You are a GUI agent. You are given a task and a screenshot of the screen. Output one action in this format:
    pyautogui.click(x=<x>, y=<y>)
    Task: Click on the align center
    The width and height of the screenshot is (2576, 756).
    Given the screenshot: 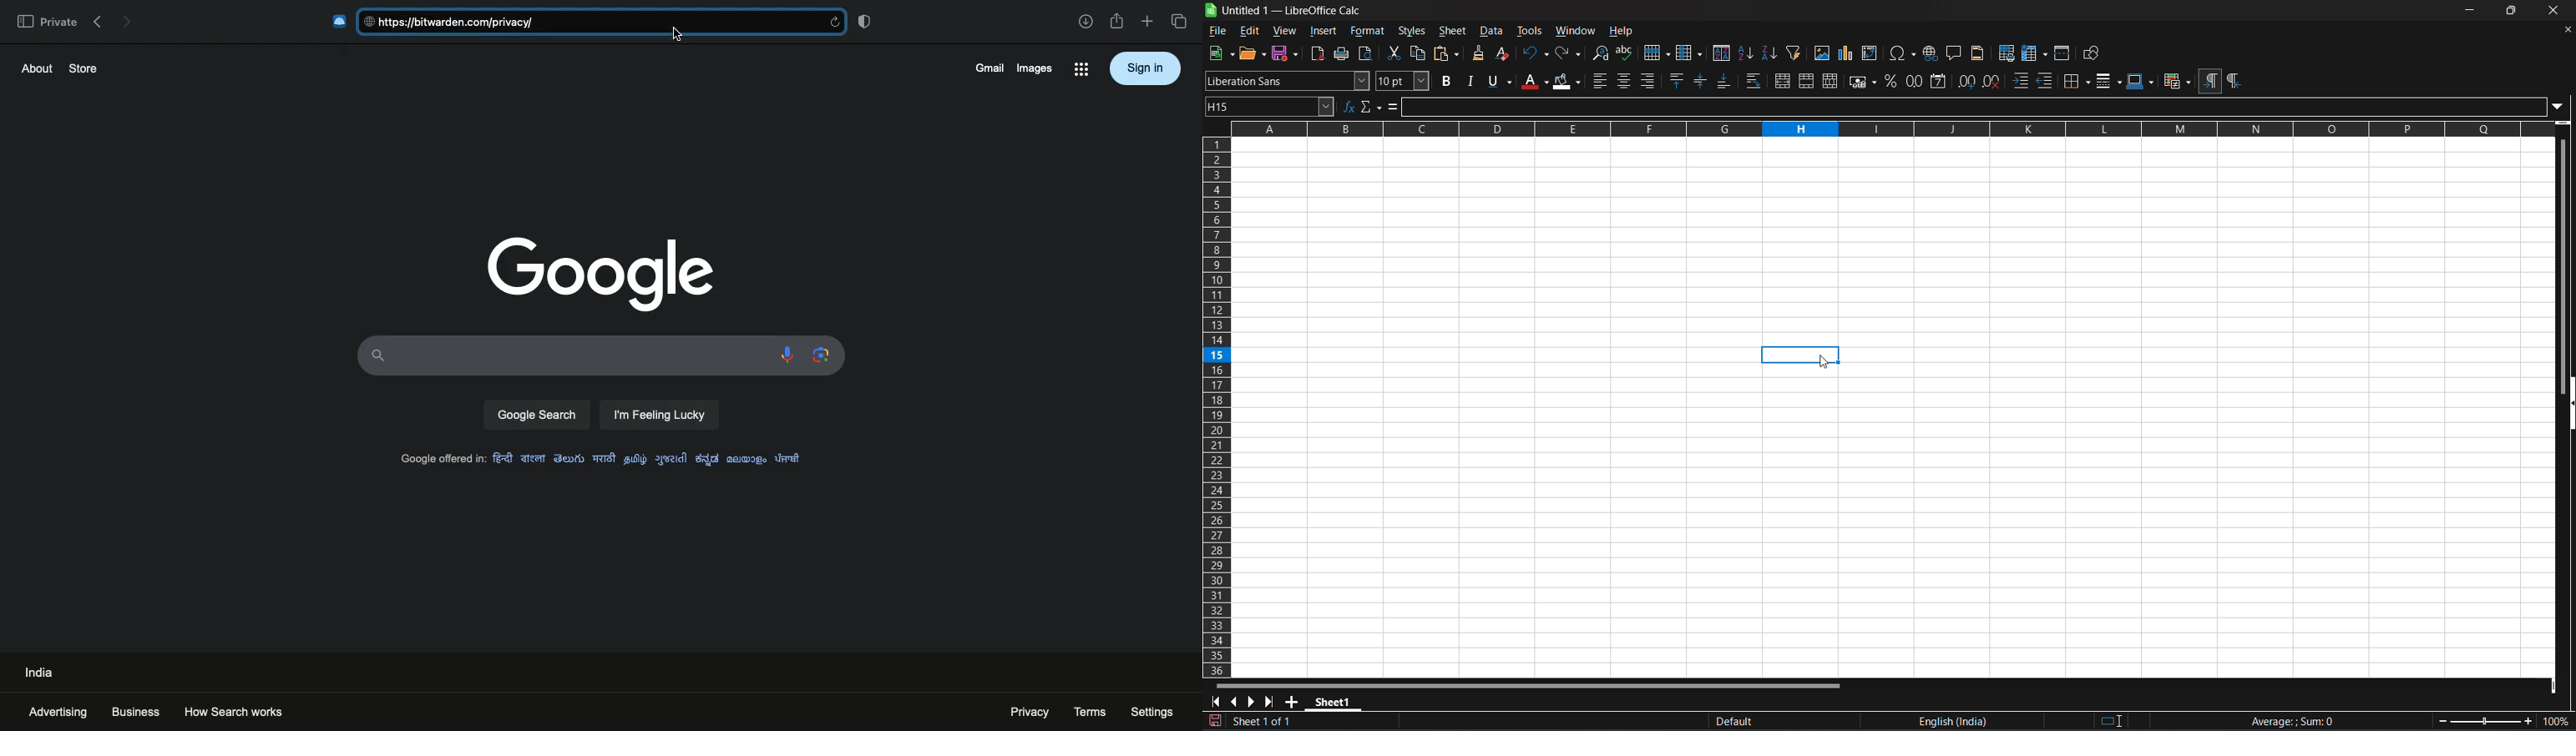 What is the action you would take?
    pyautogui.click(x=1624, y=81)
    